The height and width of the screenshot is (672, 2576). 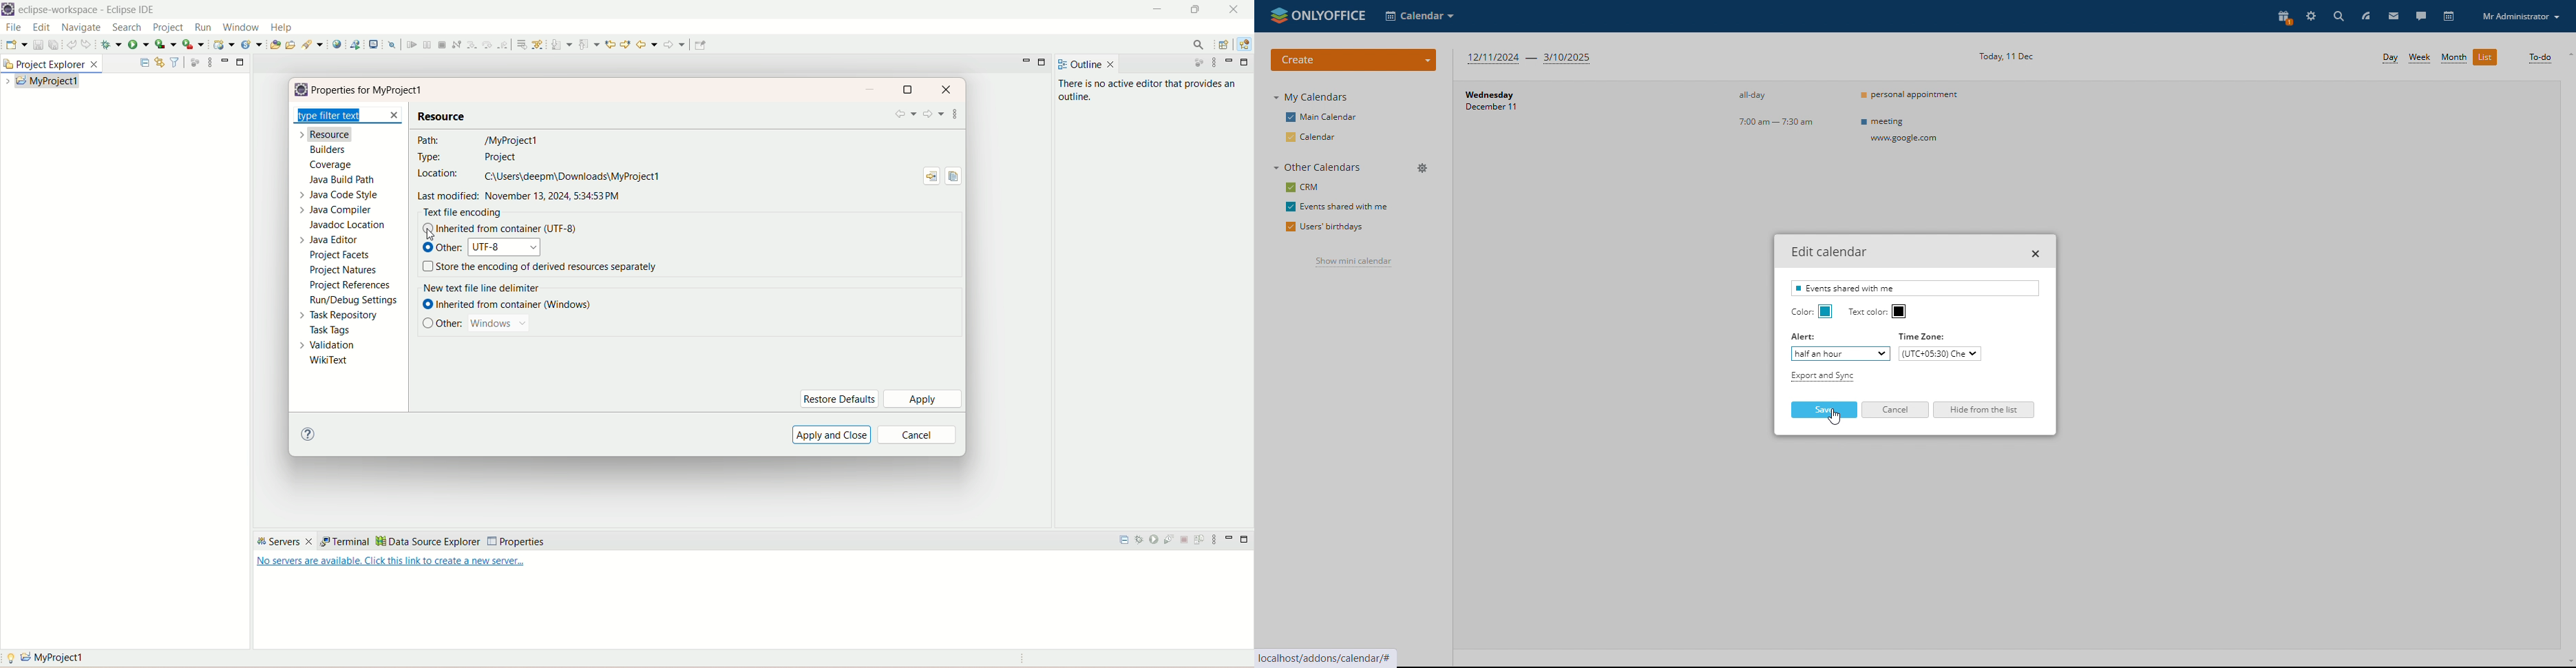 What do you see at coordinates (291, 44) in the screenshot?
I see `open task` at bounding box center [291, 44].